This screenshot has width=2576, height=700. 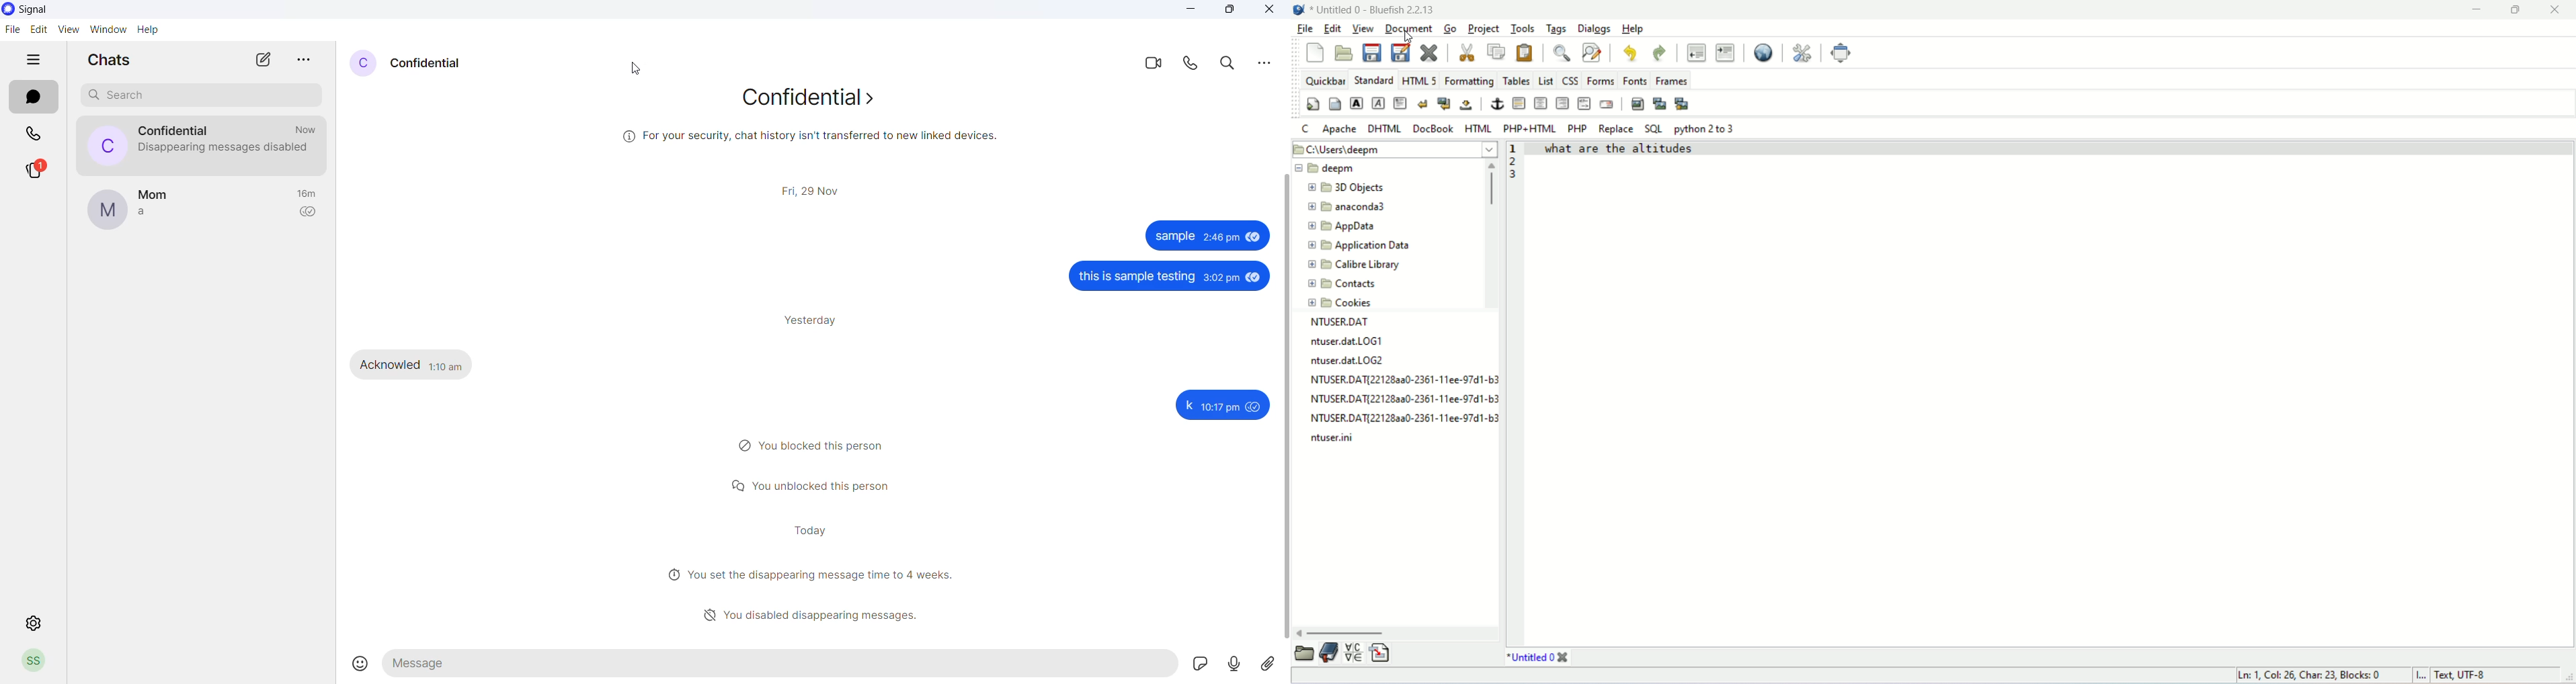 What do you see at coordinates (1570, 79) in the screenshot?
I see `CSS` at bounding box center [1570, 79].